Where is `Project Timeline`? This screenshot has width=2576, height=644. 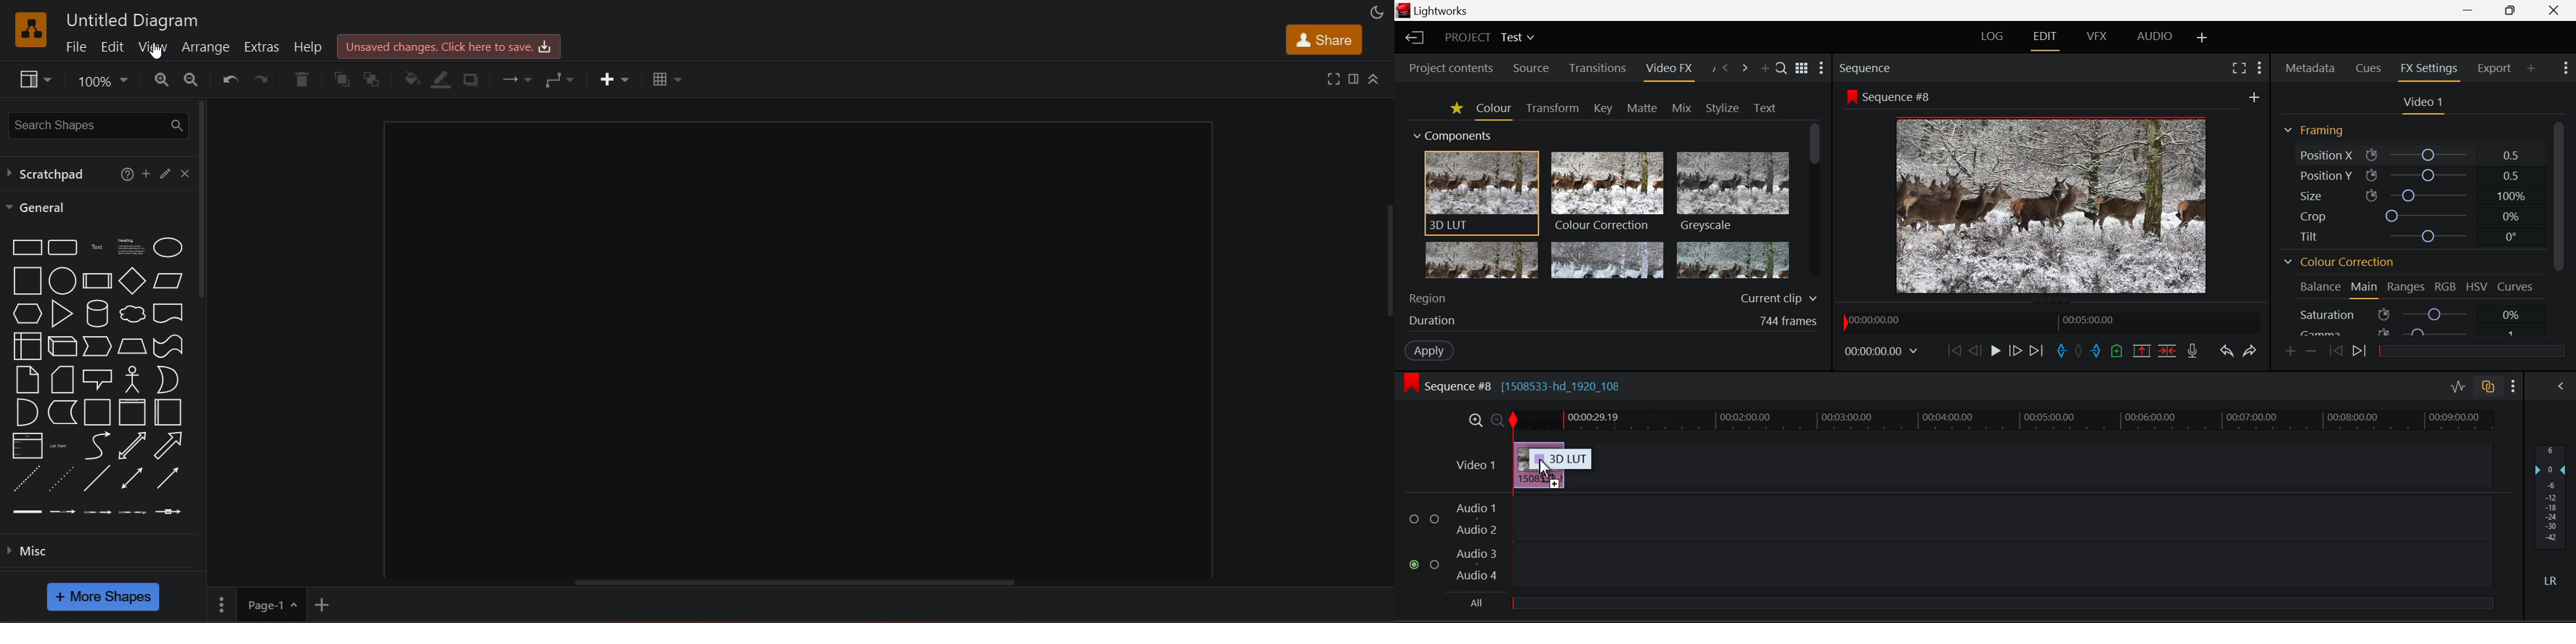 Project Timeline is located at coordinates (2005, 422).